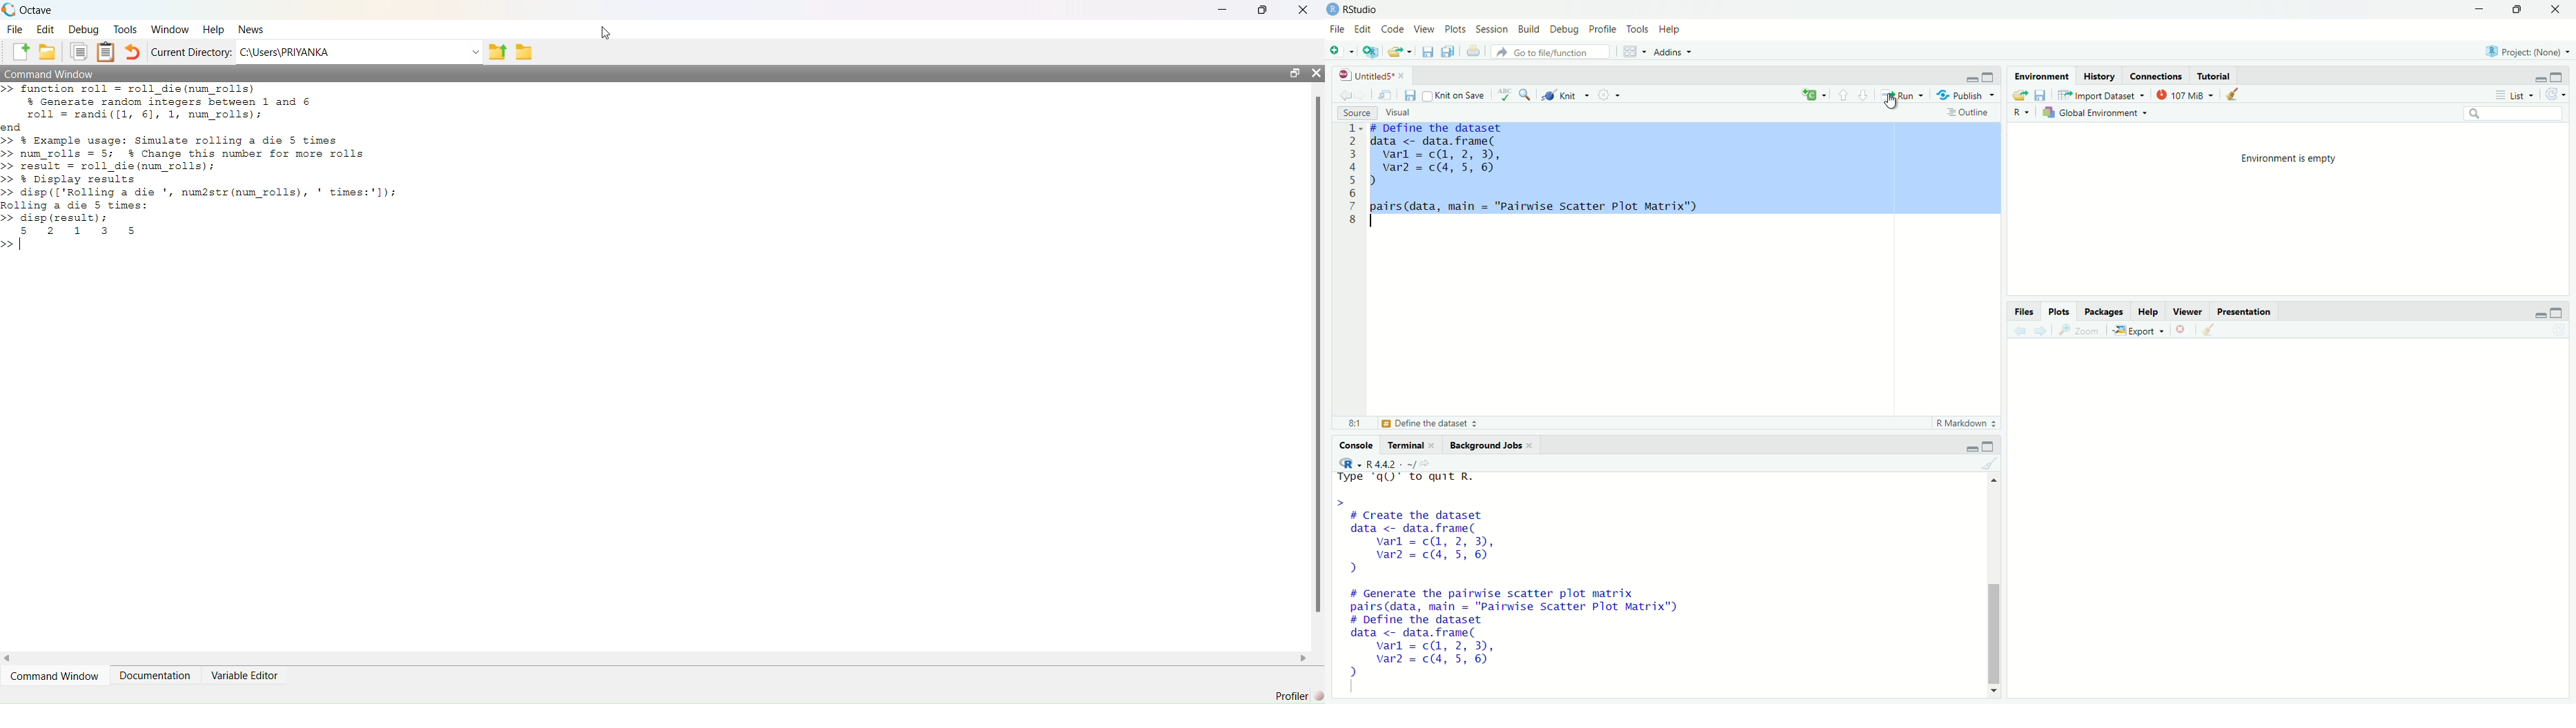 The image size is (2576, 728). I want to click on Save all open documents (Ctrl + Alt + S), so click(1447, 50).